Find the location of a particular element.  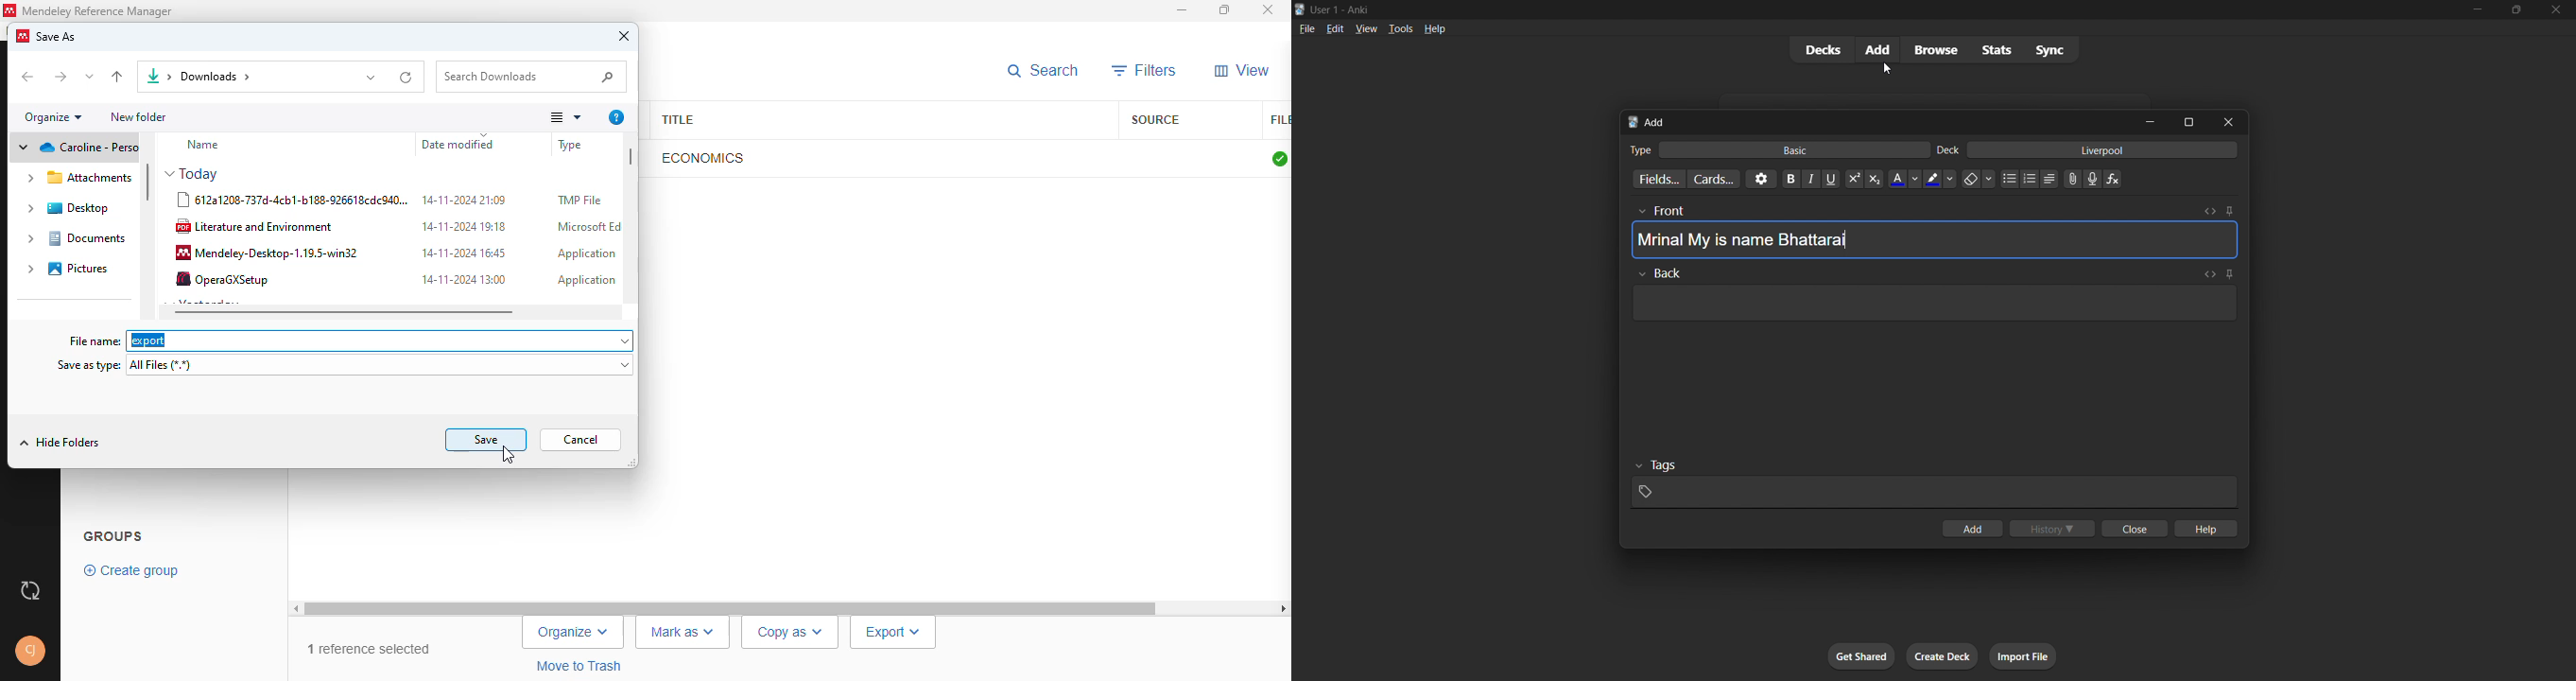

customize card fields is located at coordinates (1656, 179).